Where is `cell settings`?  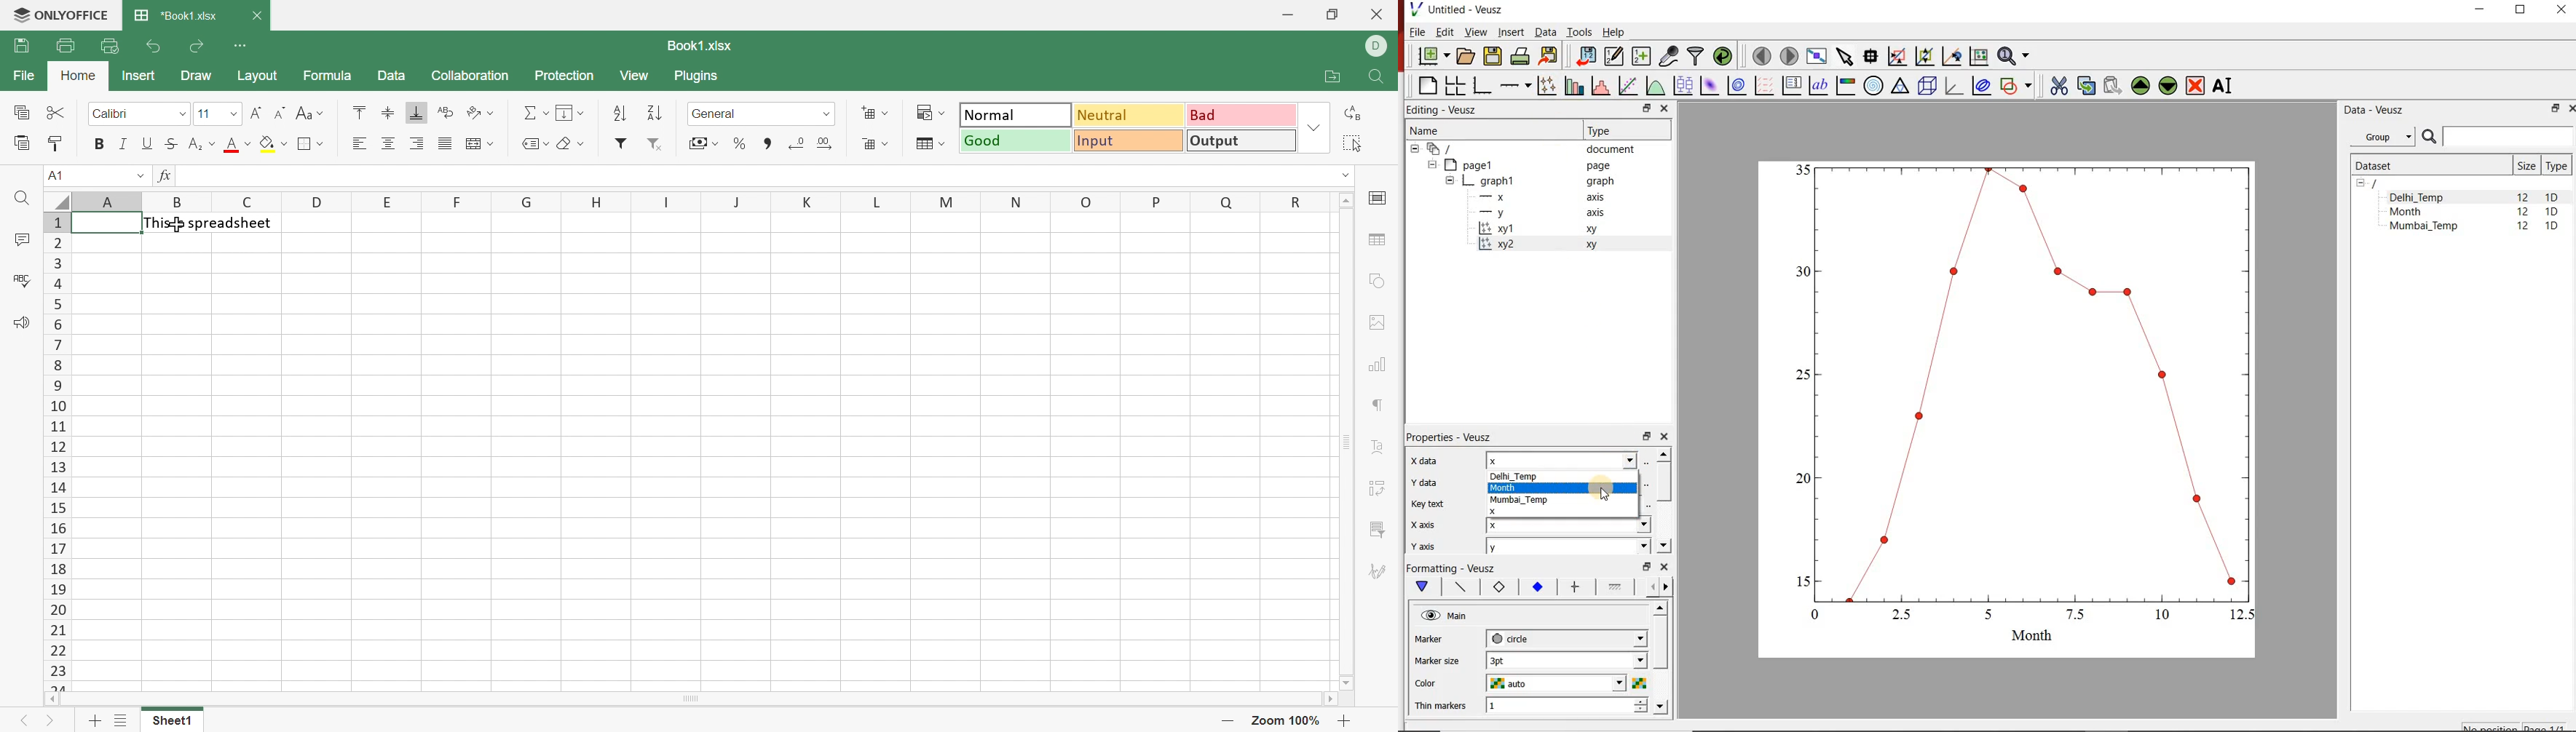 cell settings is located at coordinates (1379, 198).